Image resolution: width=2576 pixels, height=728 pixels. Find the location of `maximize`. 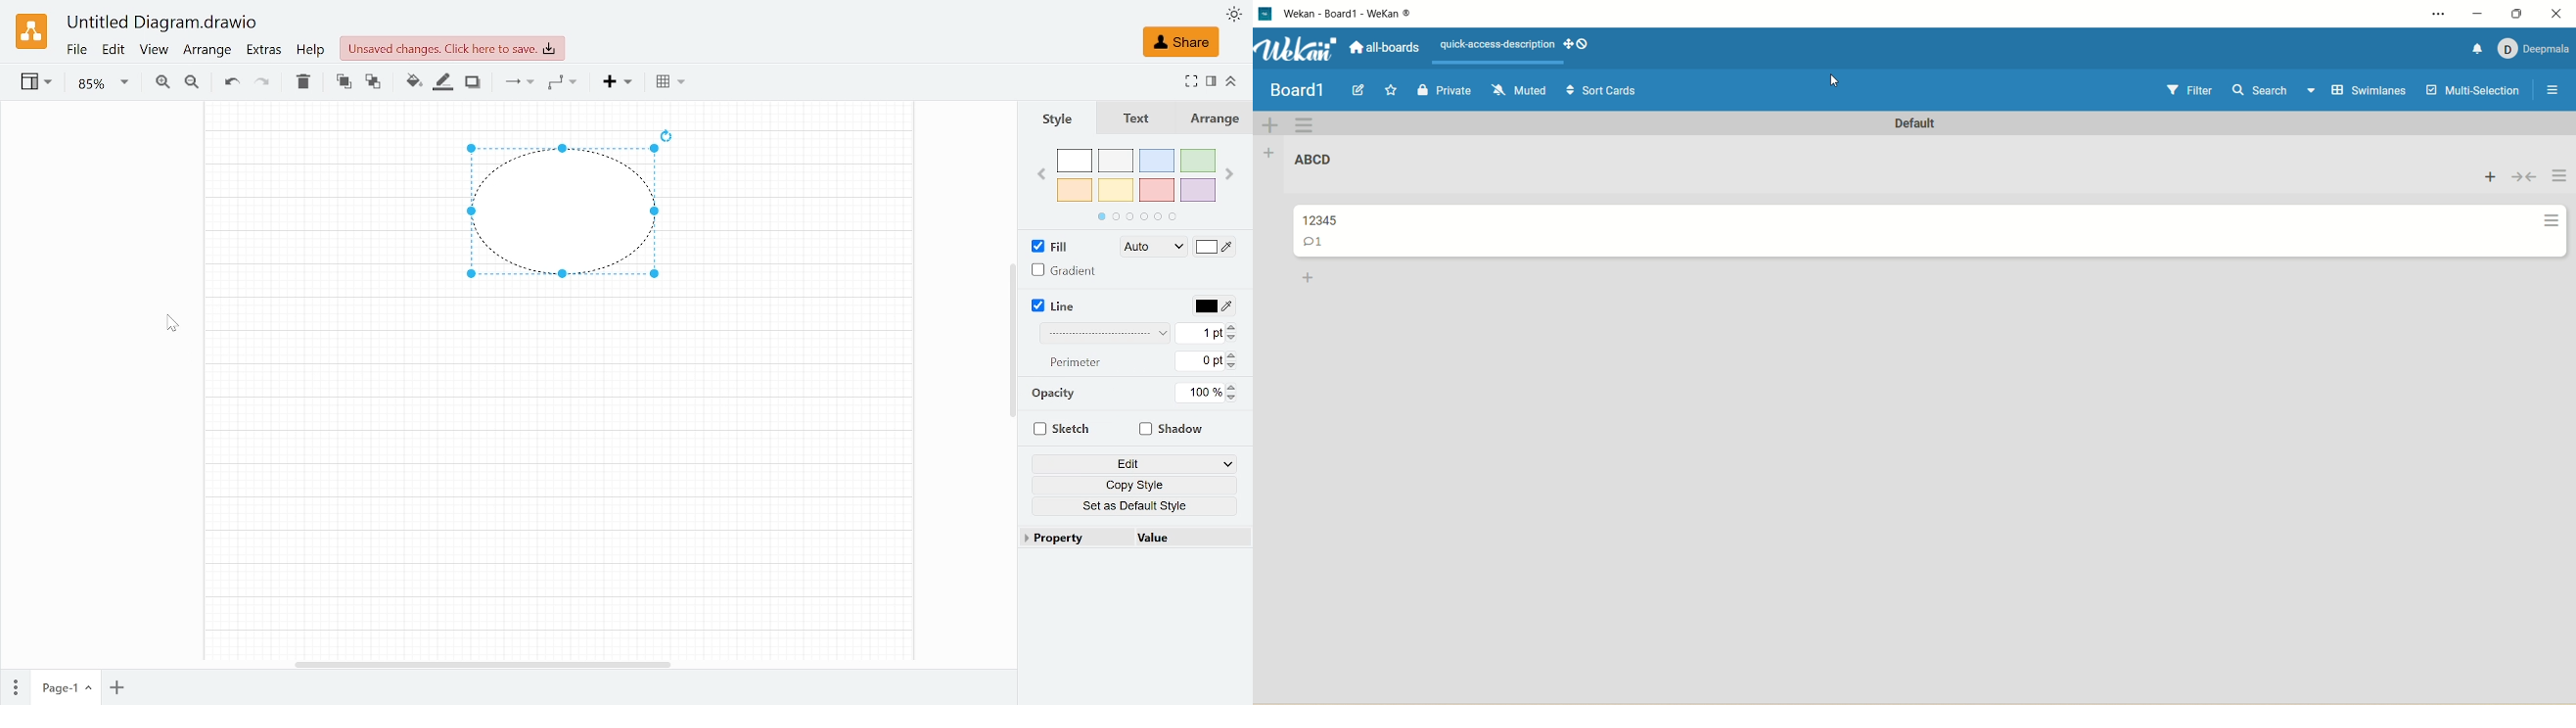

maximize is located at coordinates (2519, 13).